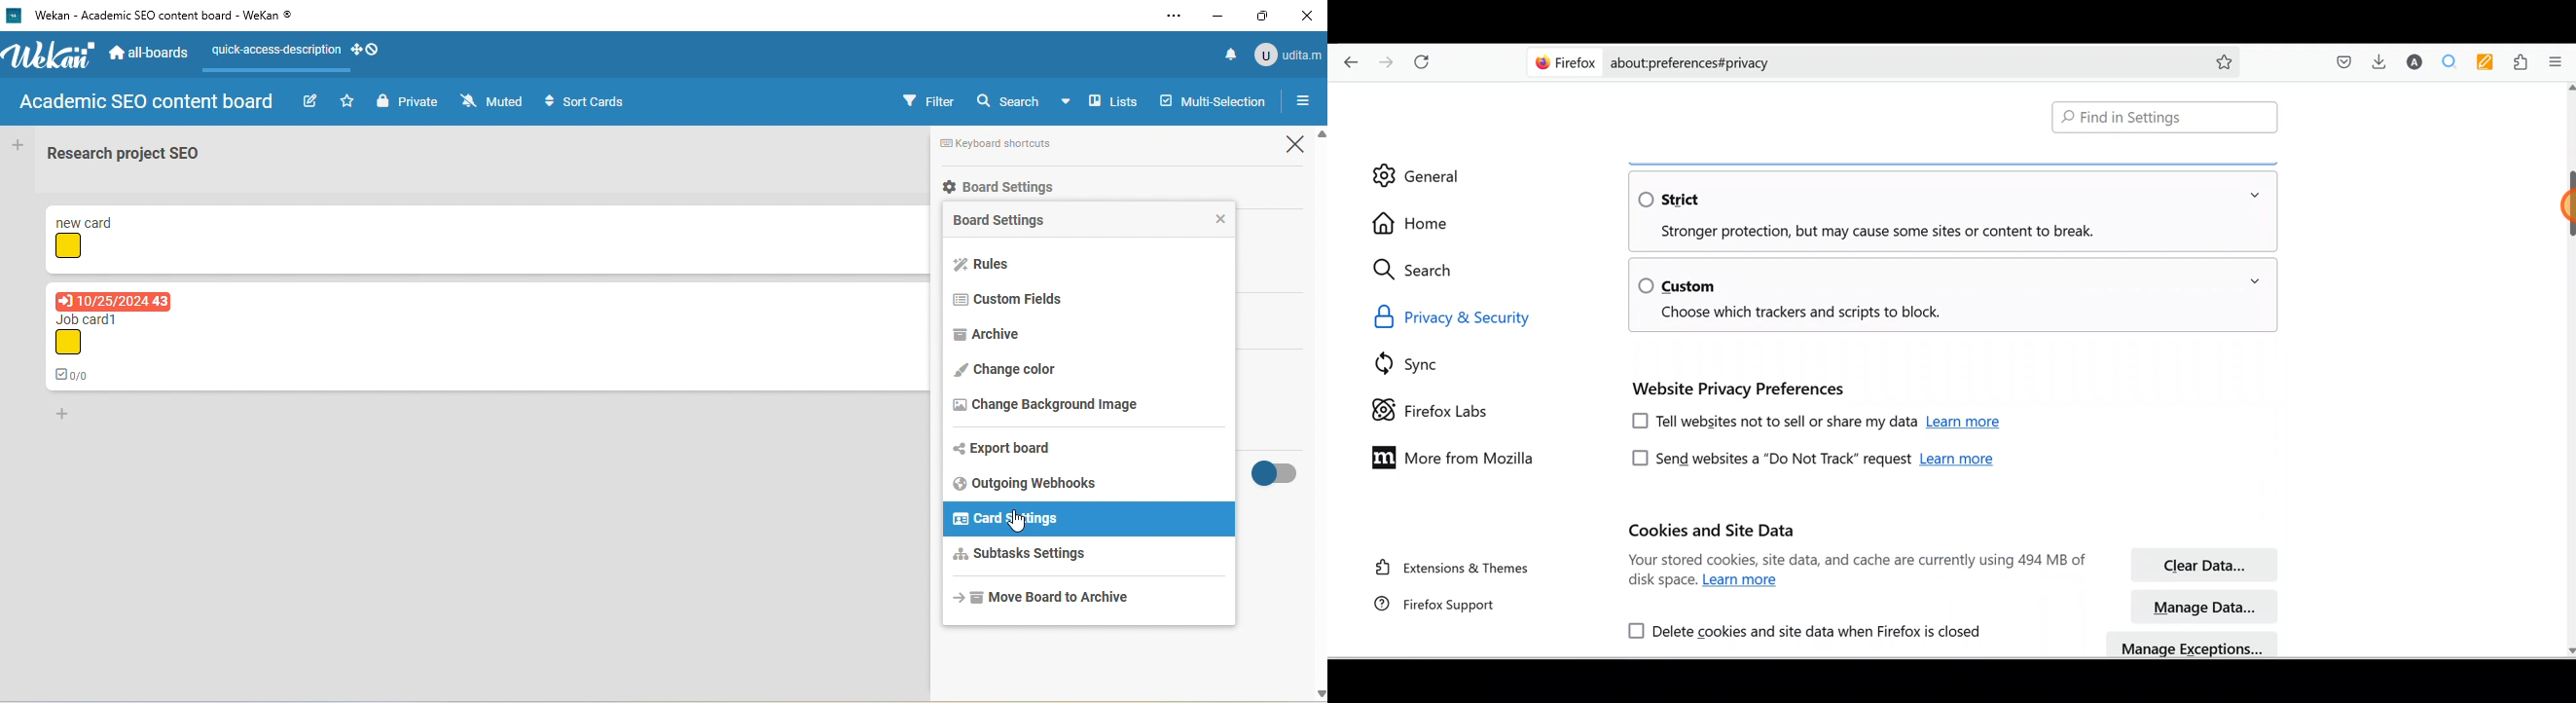 Image resolution: width=2576 pixels, height=728 pixels. What do you see at coordinates (1866, 232) in the screenshot?
I see `Stronger protection, but may cause some sites or content to break.` at bounding box center [1866, 232].